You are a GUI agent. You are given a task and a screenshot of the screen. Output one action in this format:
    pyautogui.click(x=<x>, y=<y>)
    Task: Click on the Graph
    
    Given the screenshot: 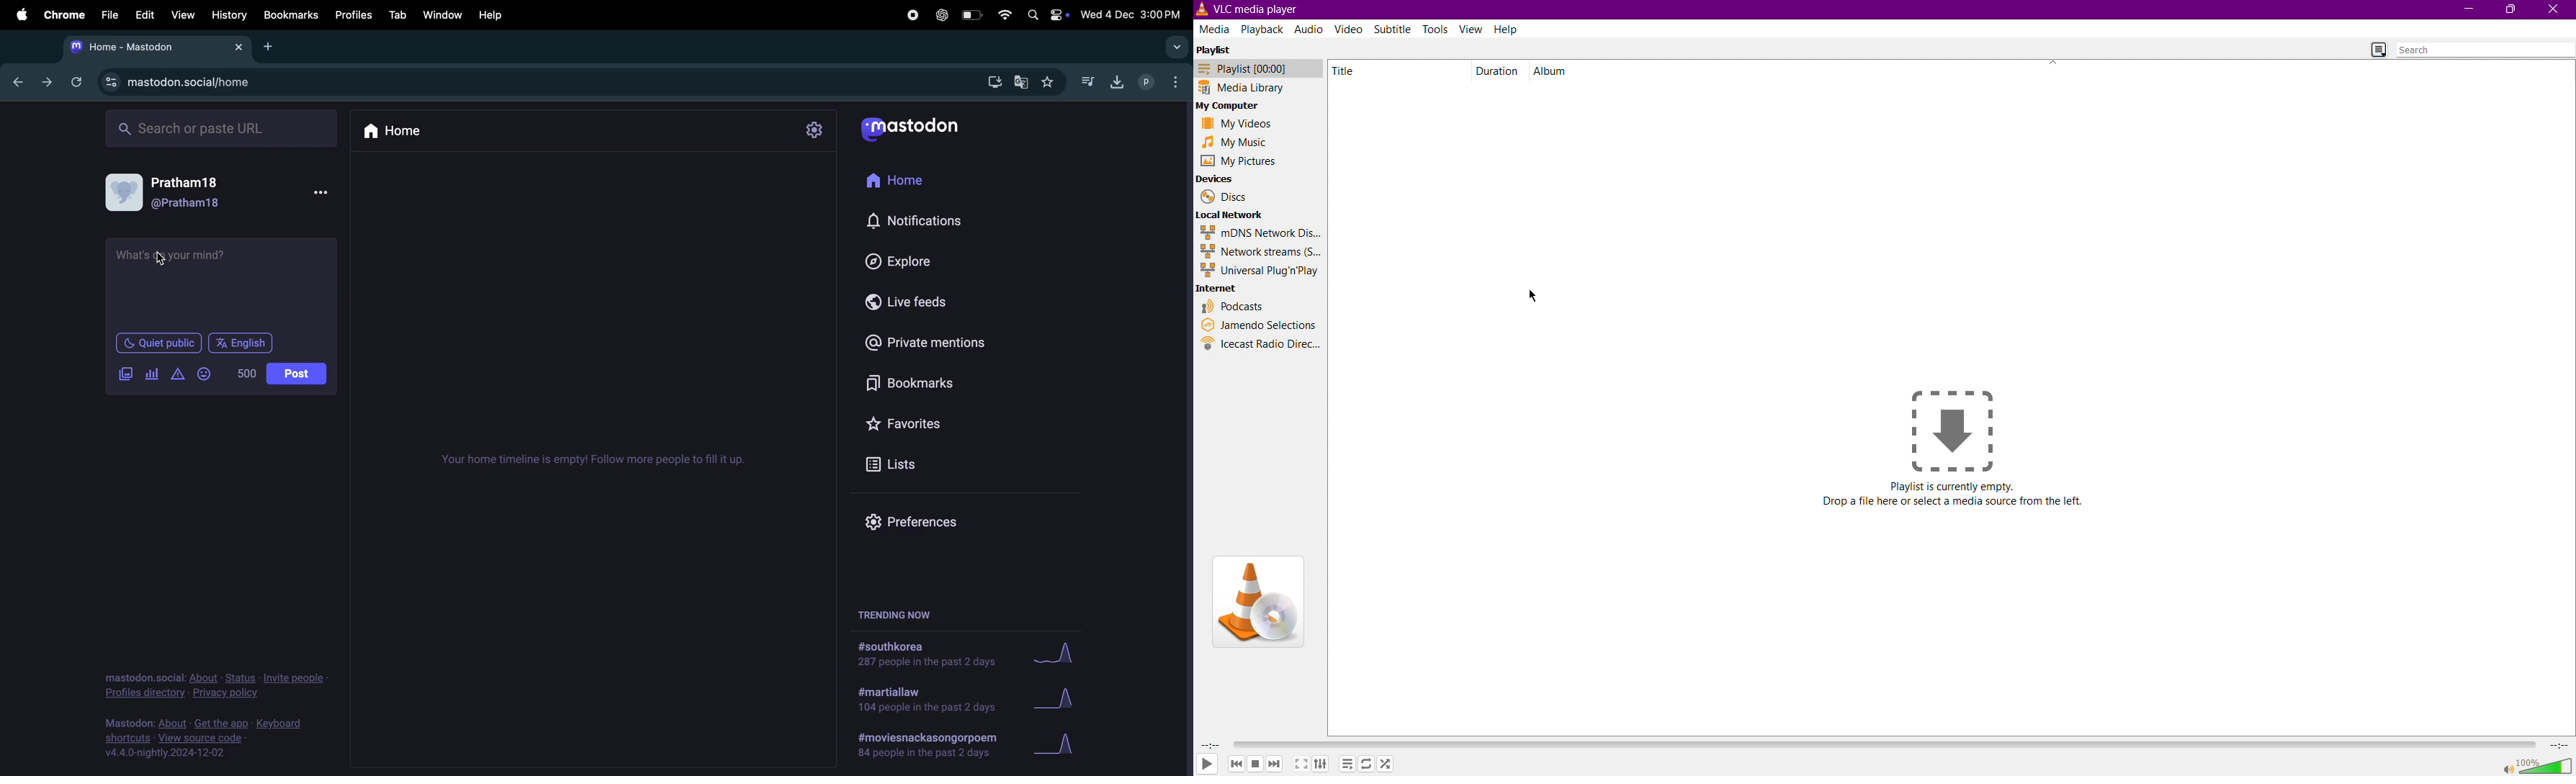 What is the action you would take?
    pyautogui.click(x=1073, y=694)
    